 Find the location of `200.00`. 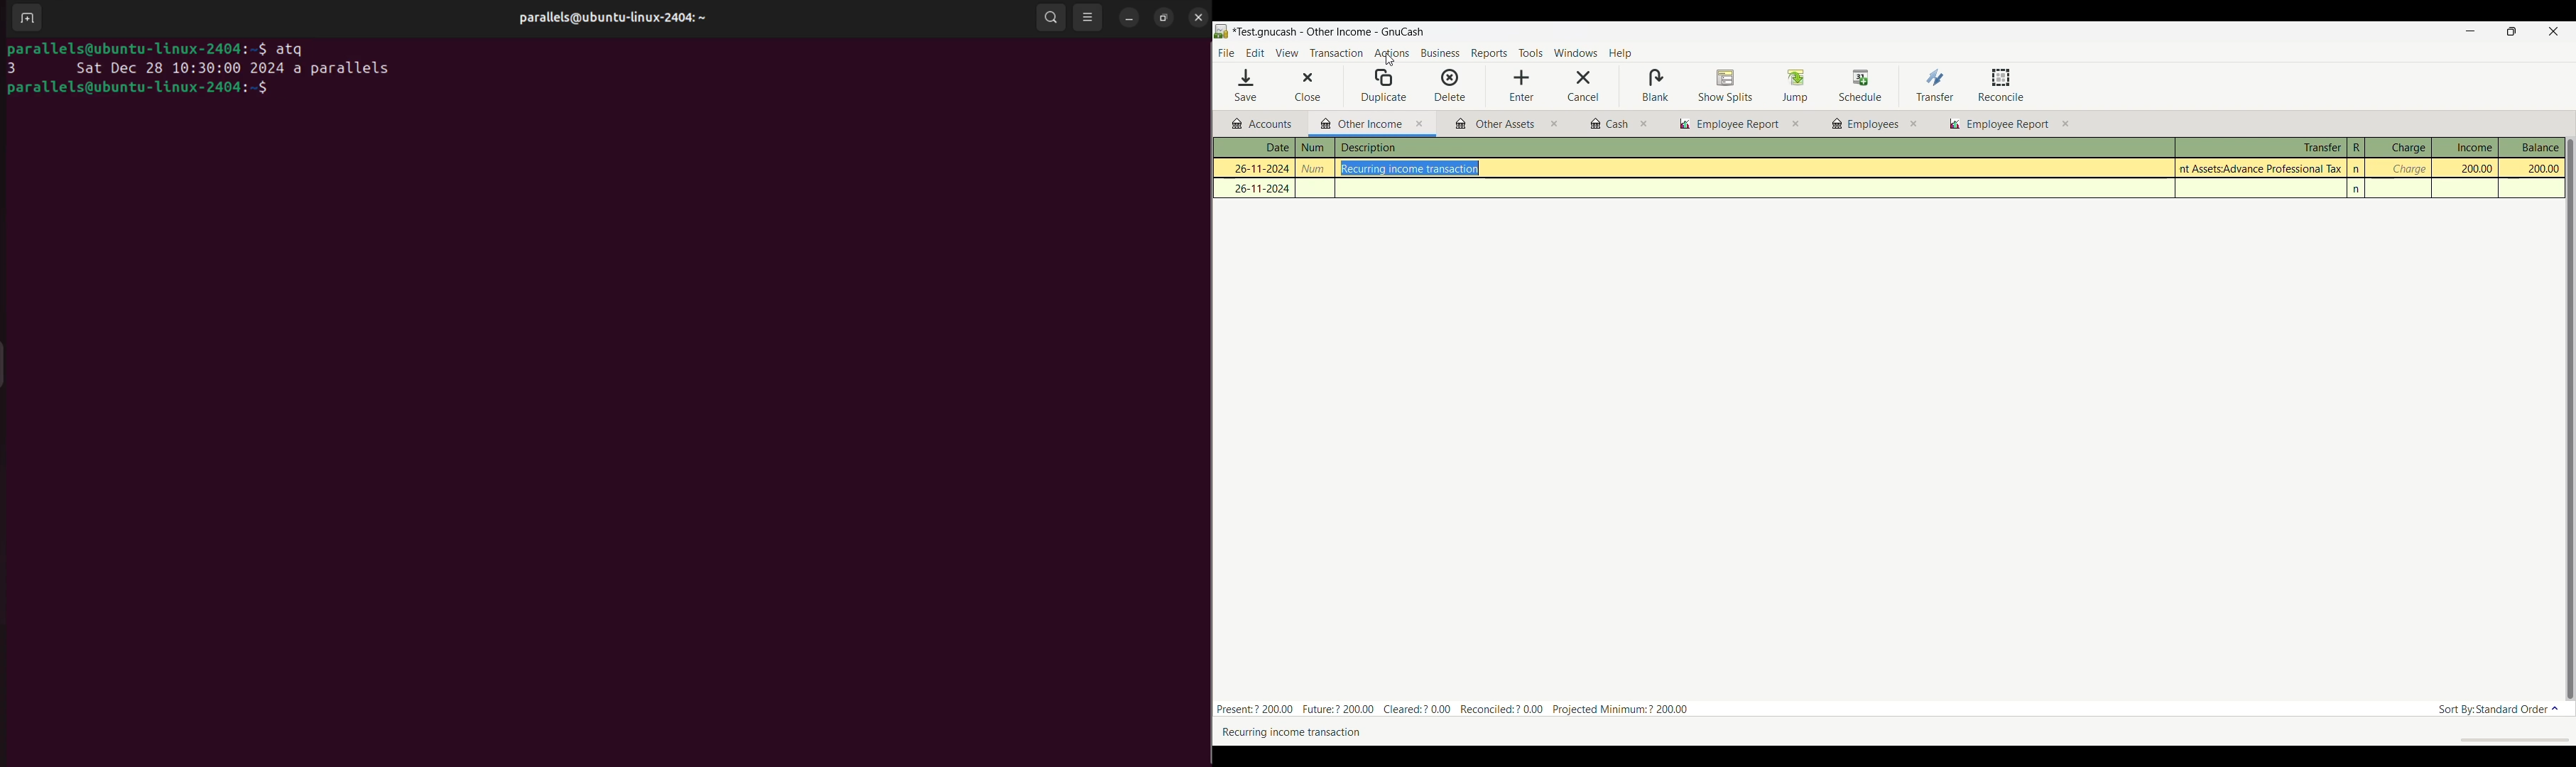

200.00 is located at coordinates (2469, 168).